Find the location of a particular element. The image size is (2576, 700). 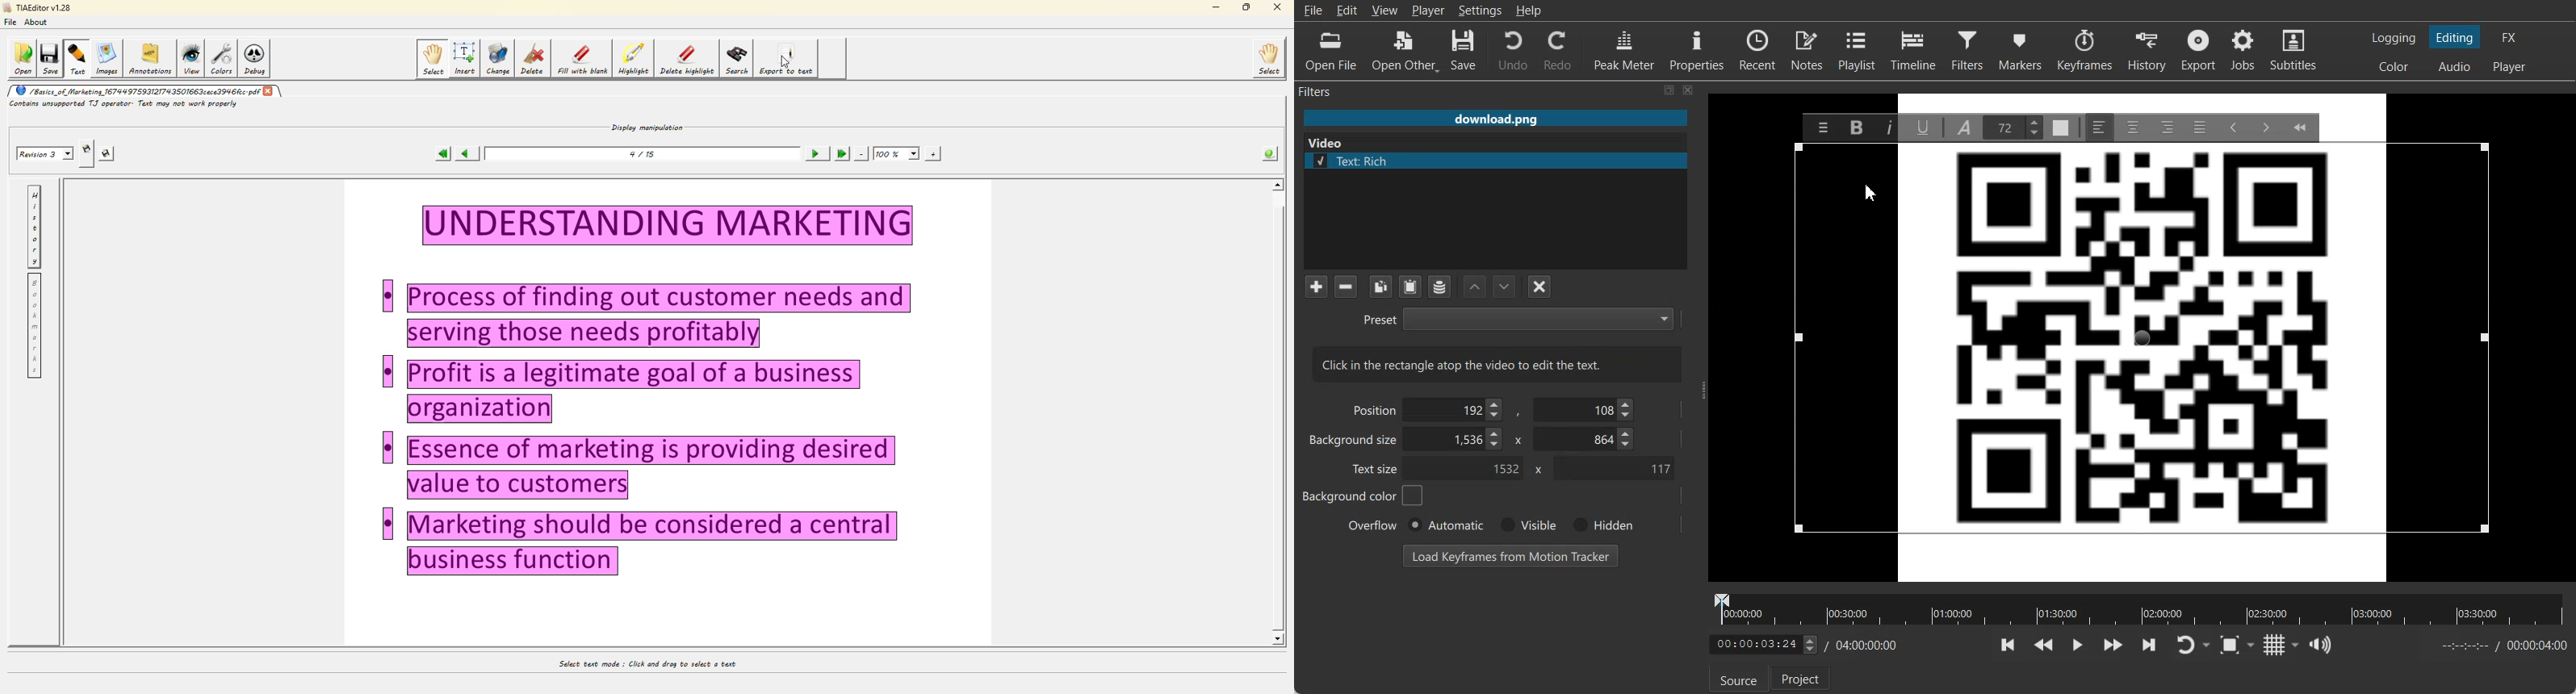

revision 3 is located at coordinates (46, 153).